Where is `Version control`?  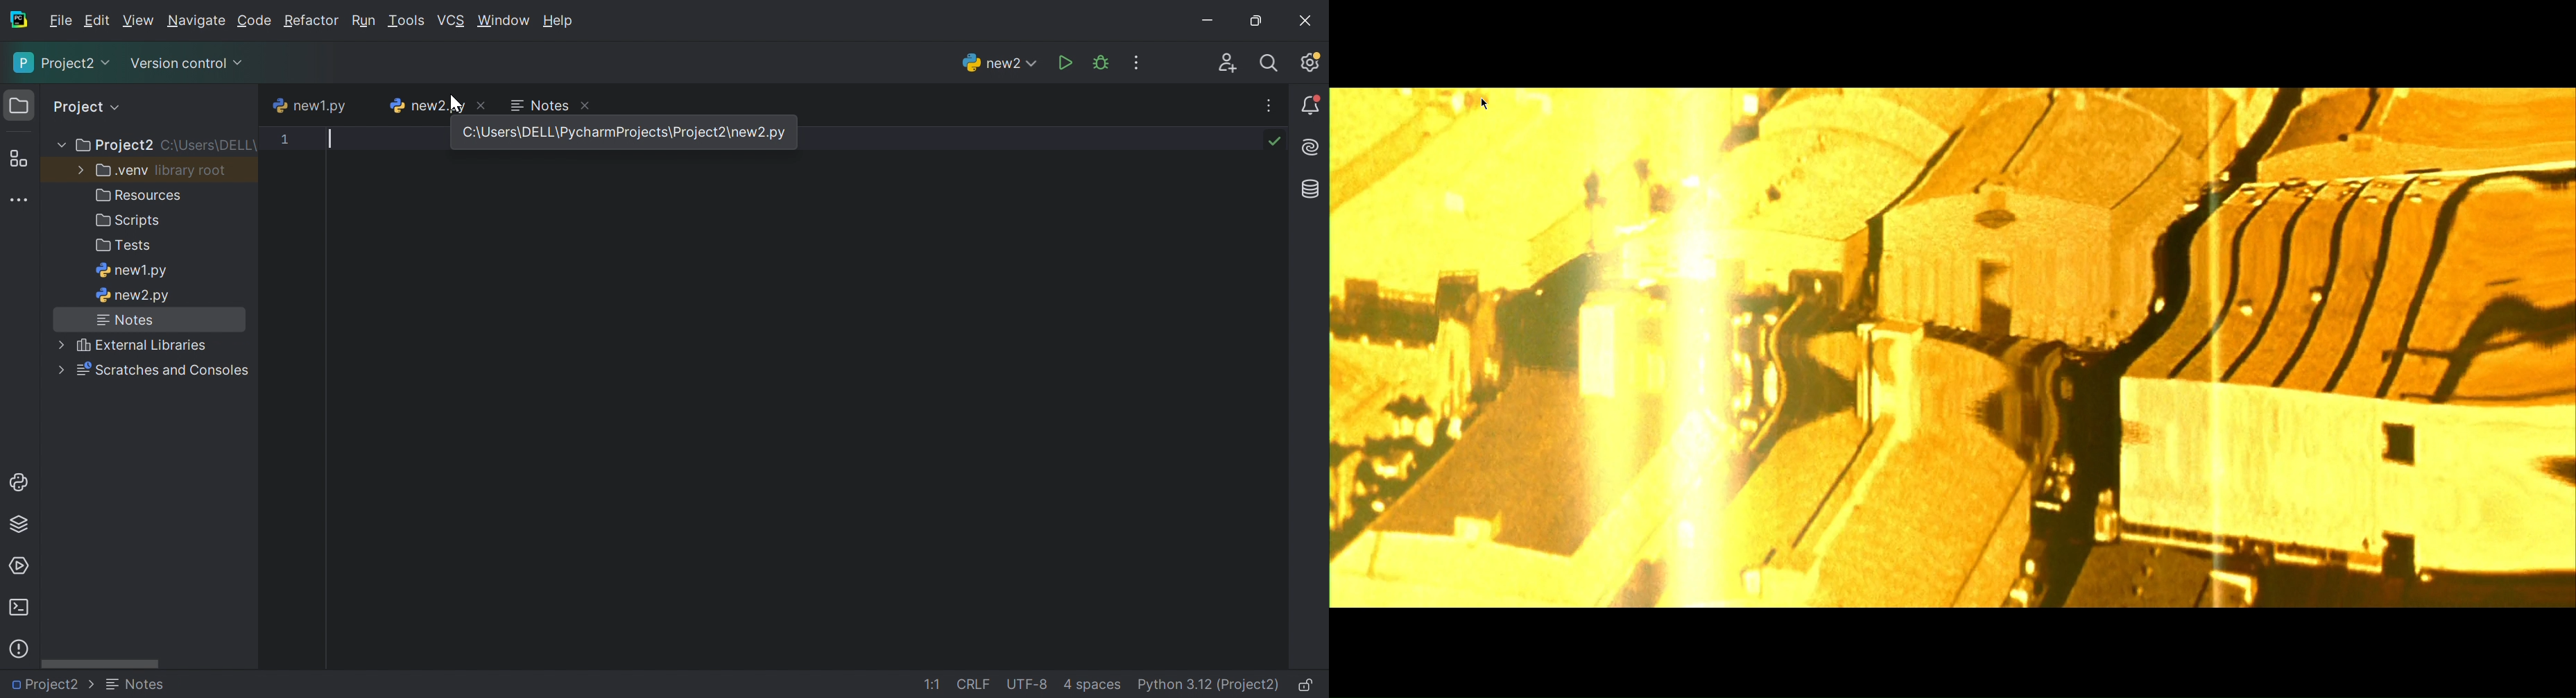 Version control is located at coordinates (189, 65).